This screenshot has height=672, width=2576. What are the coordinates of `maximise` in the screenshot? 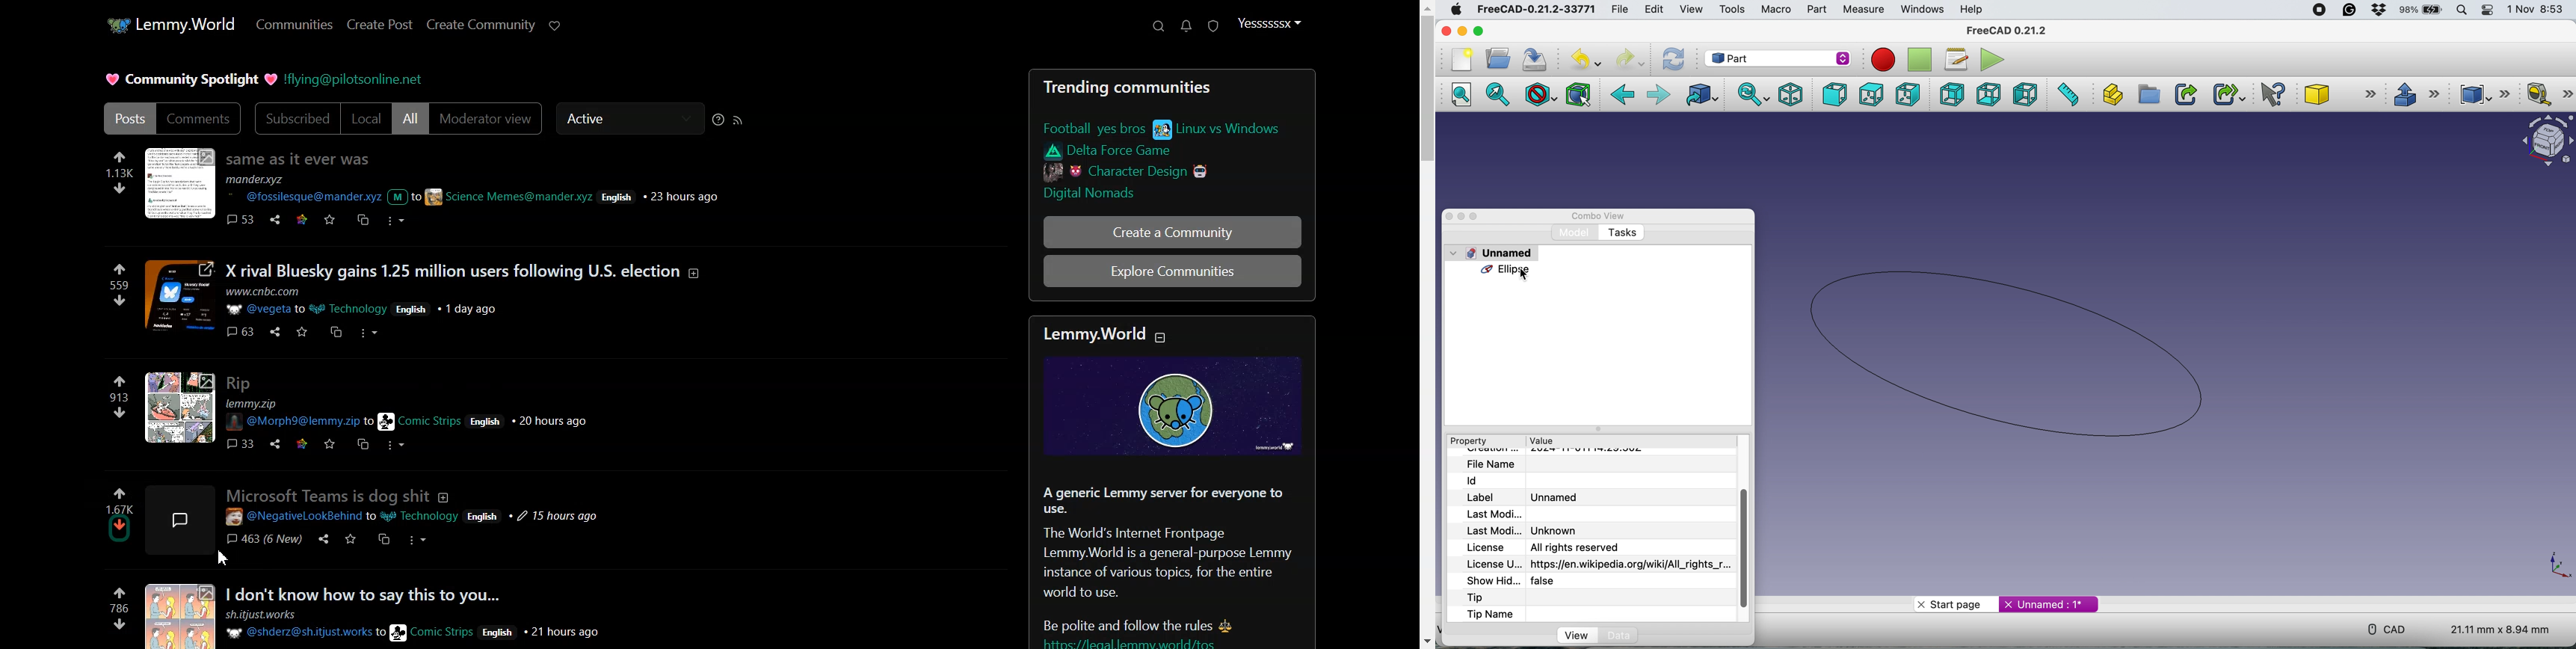 It's located at (1477, 31).